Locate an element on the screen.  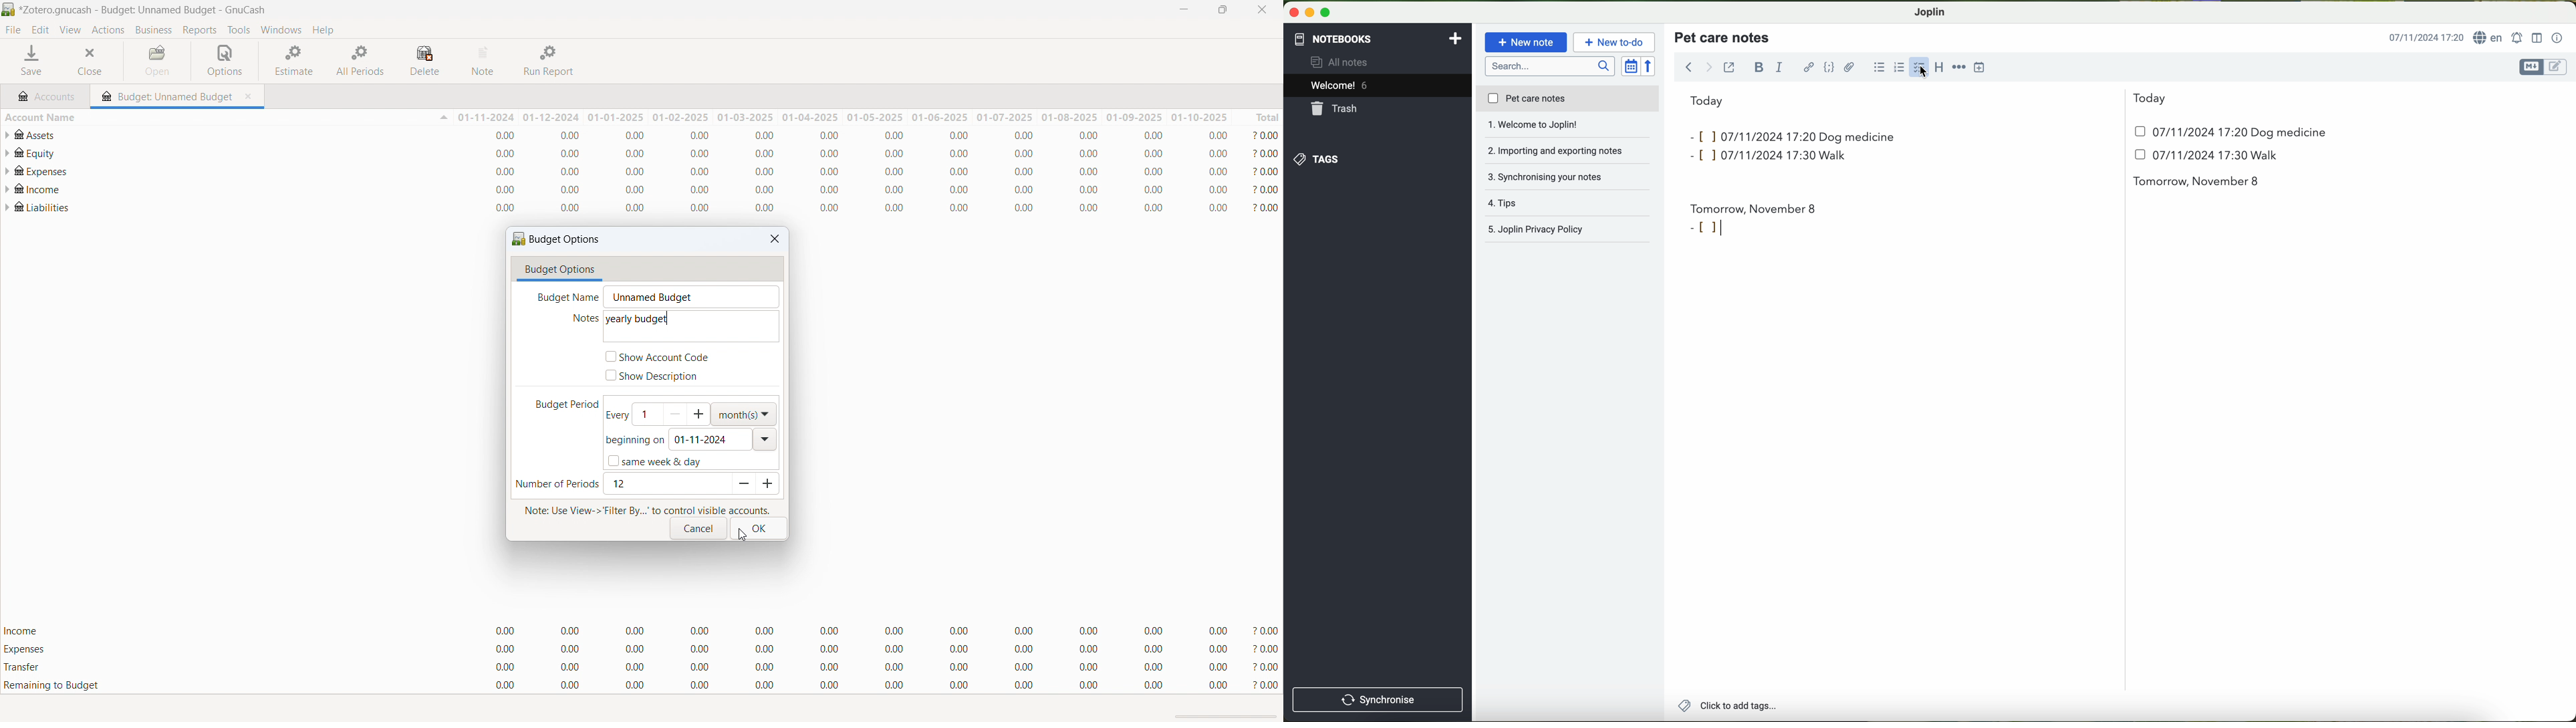
begining date is located at coordinates (711, 439).